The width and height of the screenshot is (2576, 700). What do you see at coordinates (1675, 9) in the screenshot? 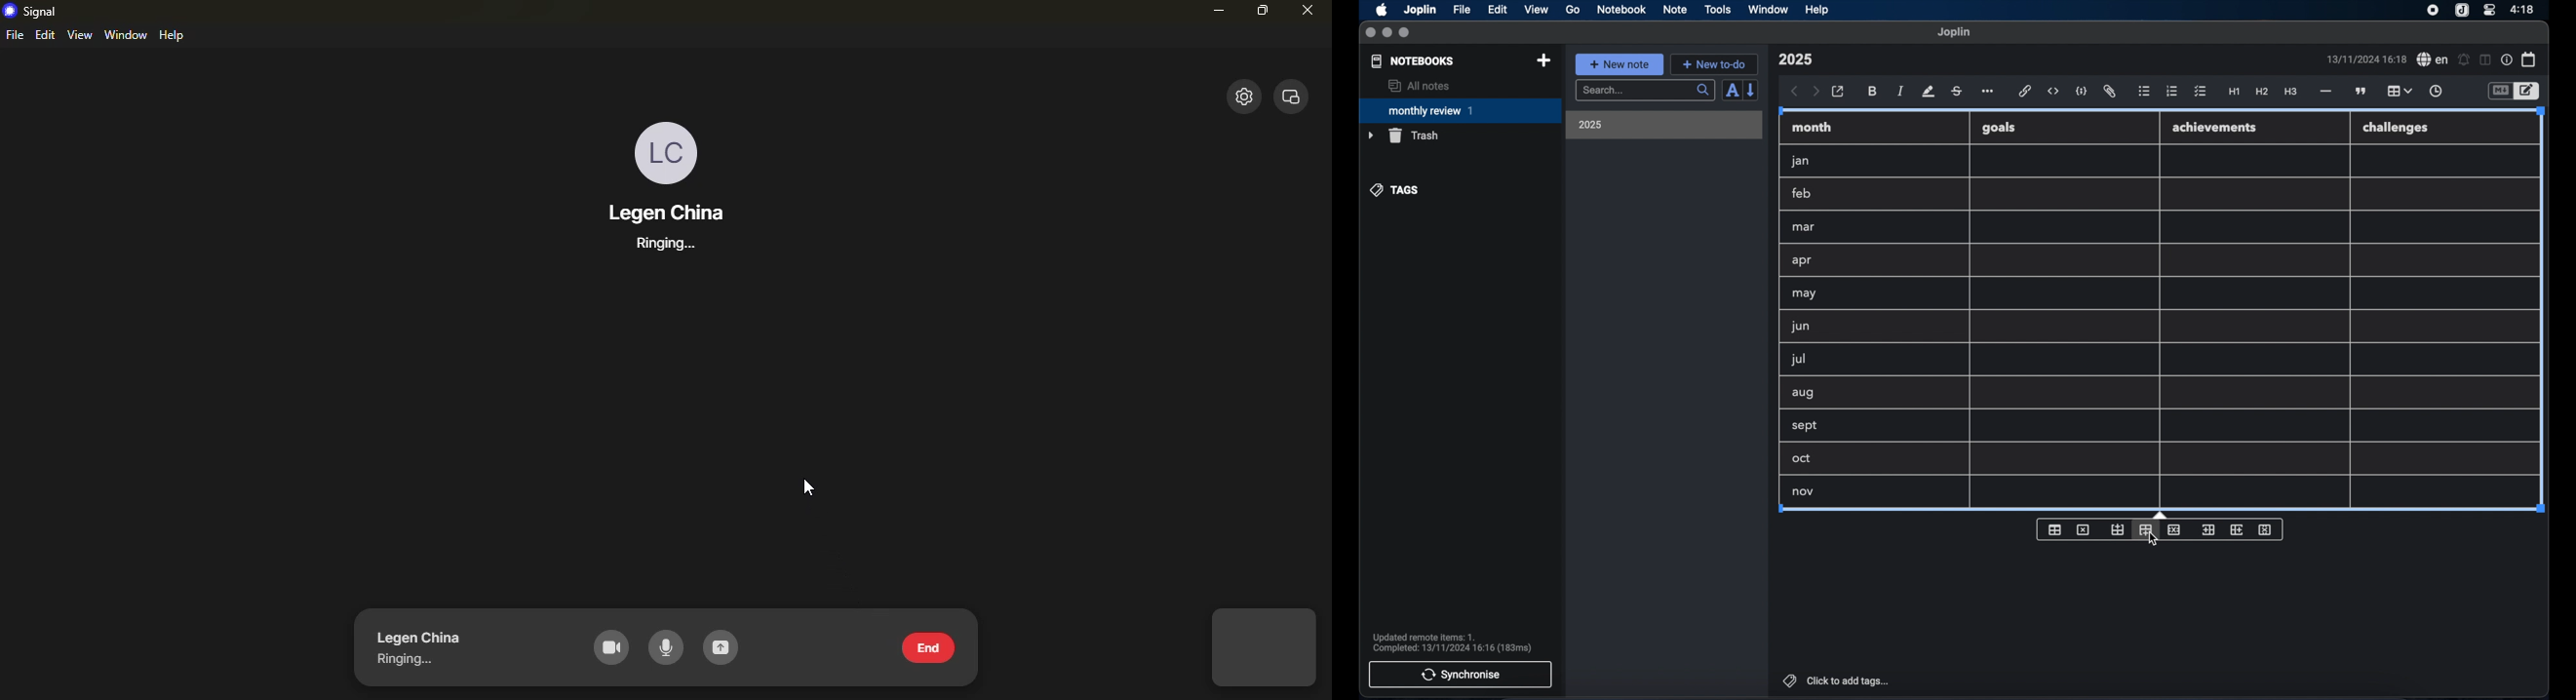
I see `note` at bounding box center [1675, 9].